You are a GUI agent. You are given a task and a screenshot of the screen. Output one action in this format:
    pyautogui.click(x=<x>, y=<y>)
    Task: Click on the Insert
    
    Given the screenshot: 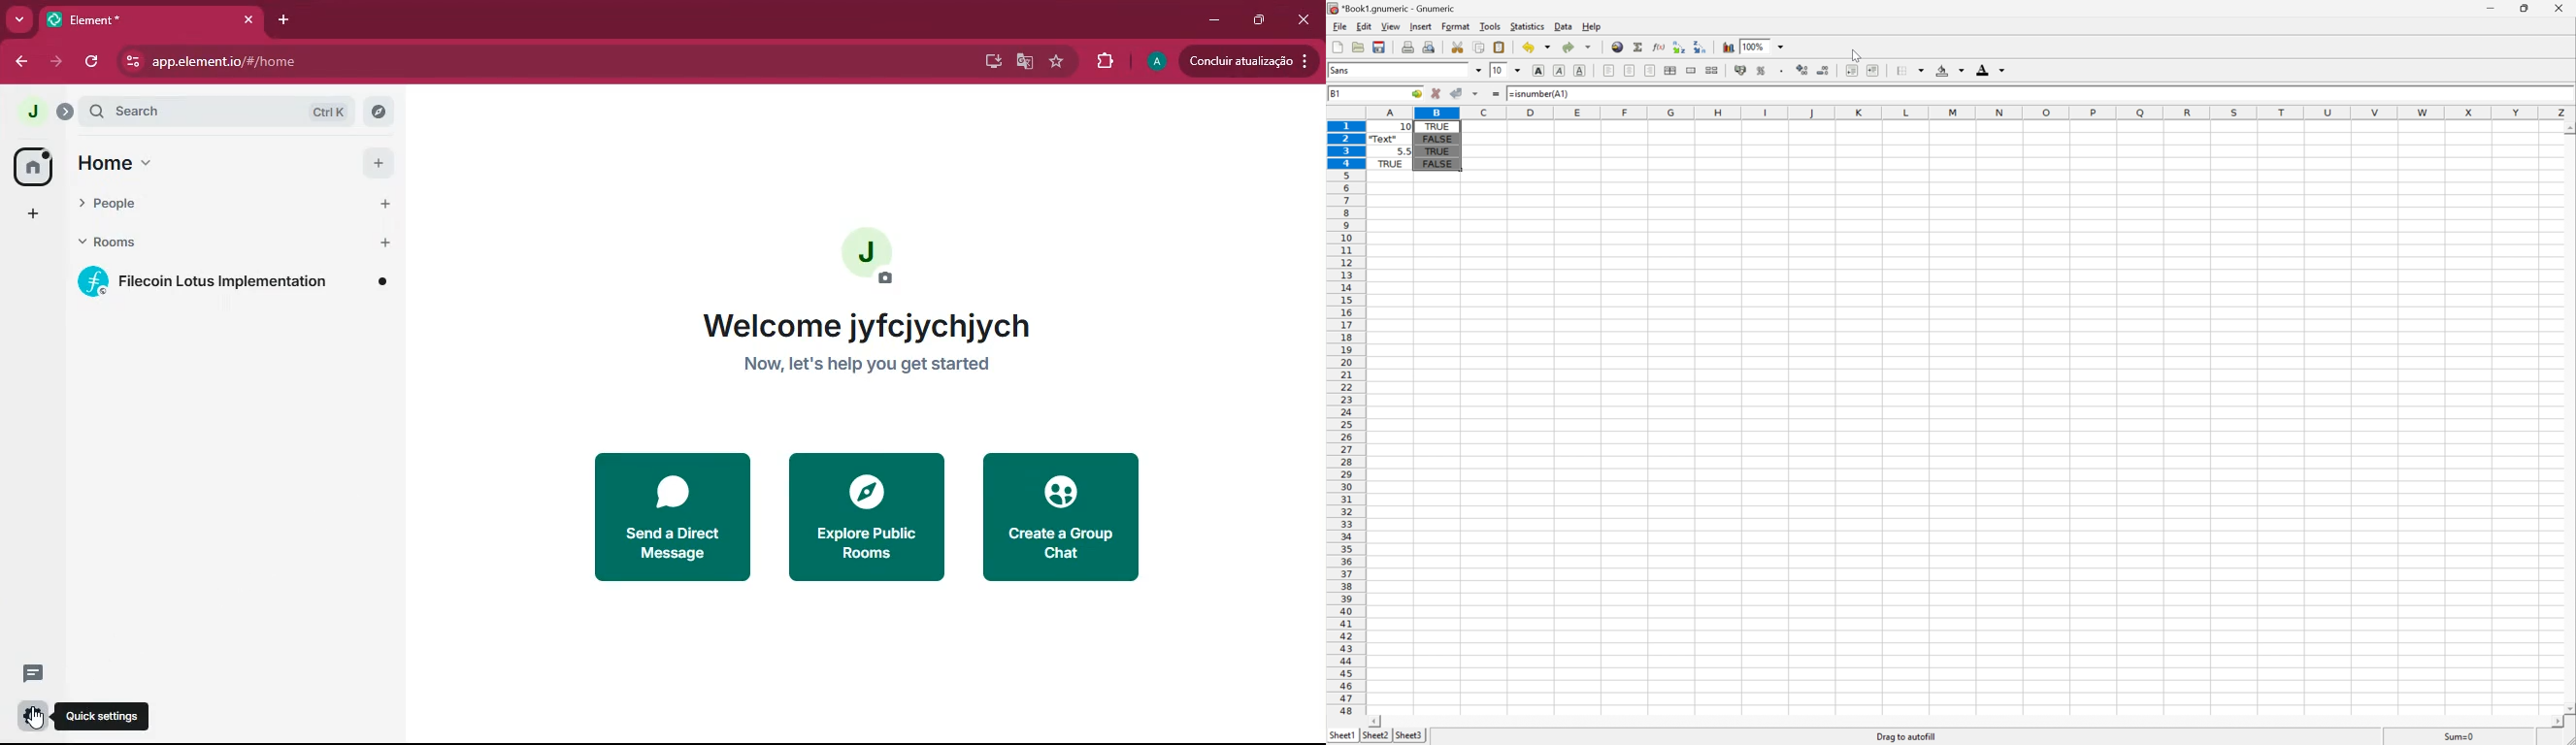 What is the action you would take?
    pyautogui.click(x=1420, y=25)
    